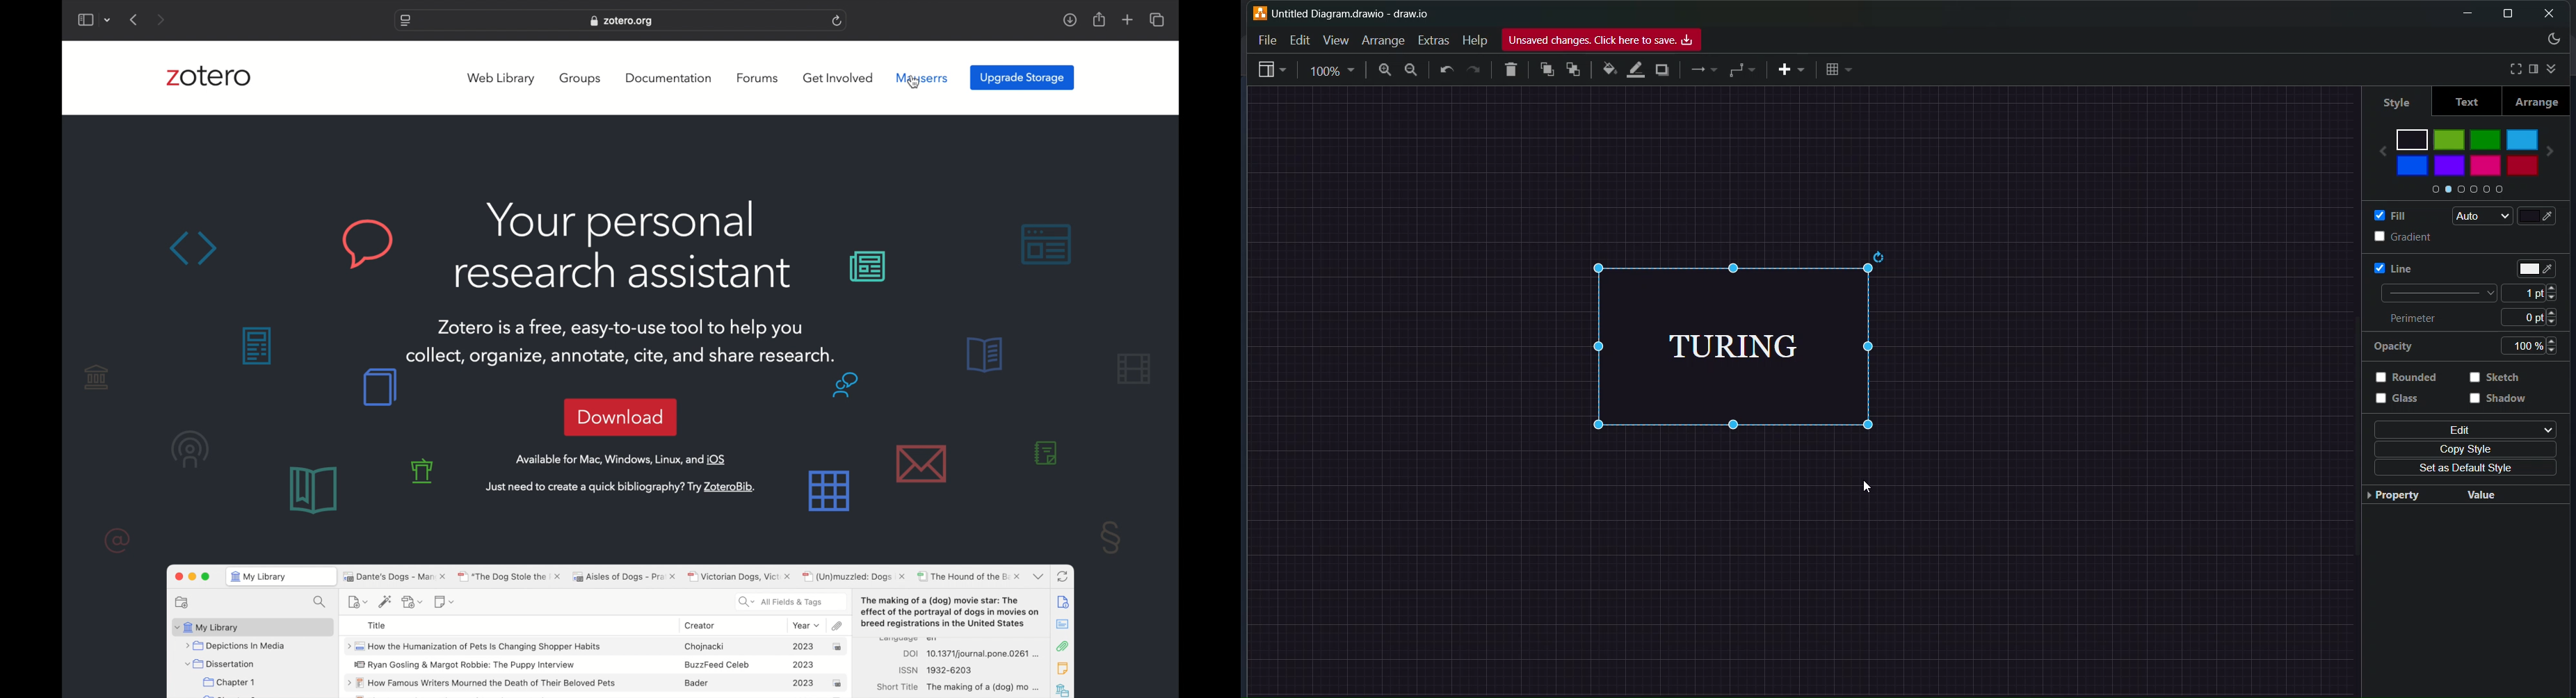 Image resolution: width=2576 pixels, height=700 pixels. I want to click on Edit, so click(1296, 40).